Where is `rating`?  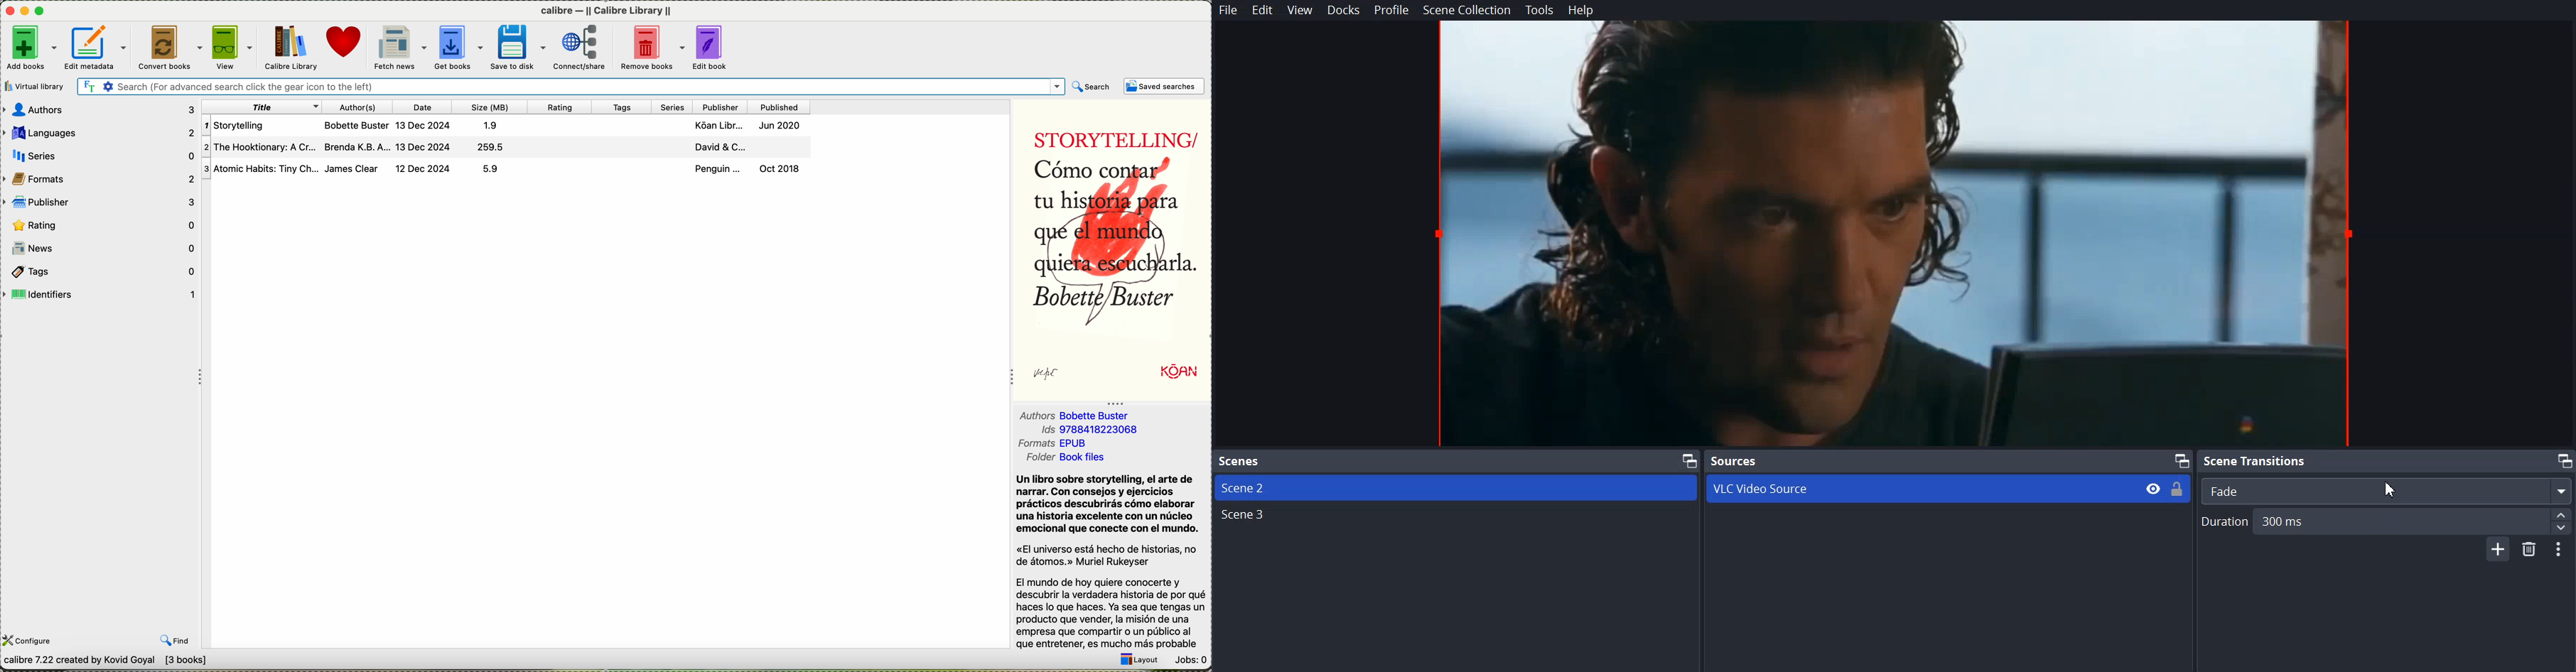 rating is located at coordinates (564, 107).